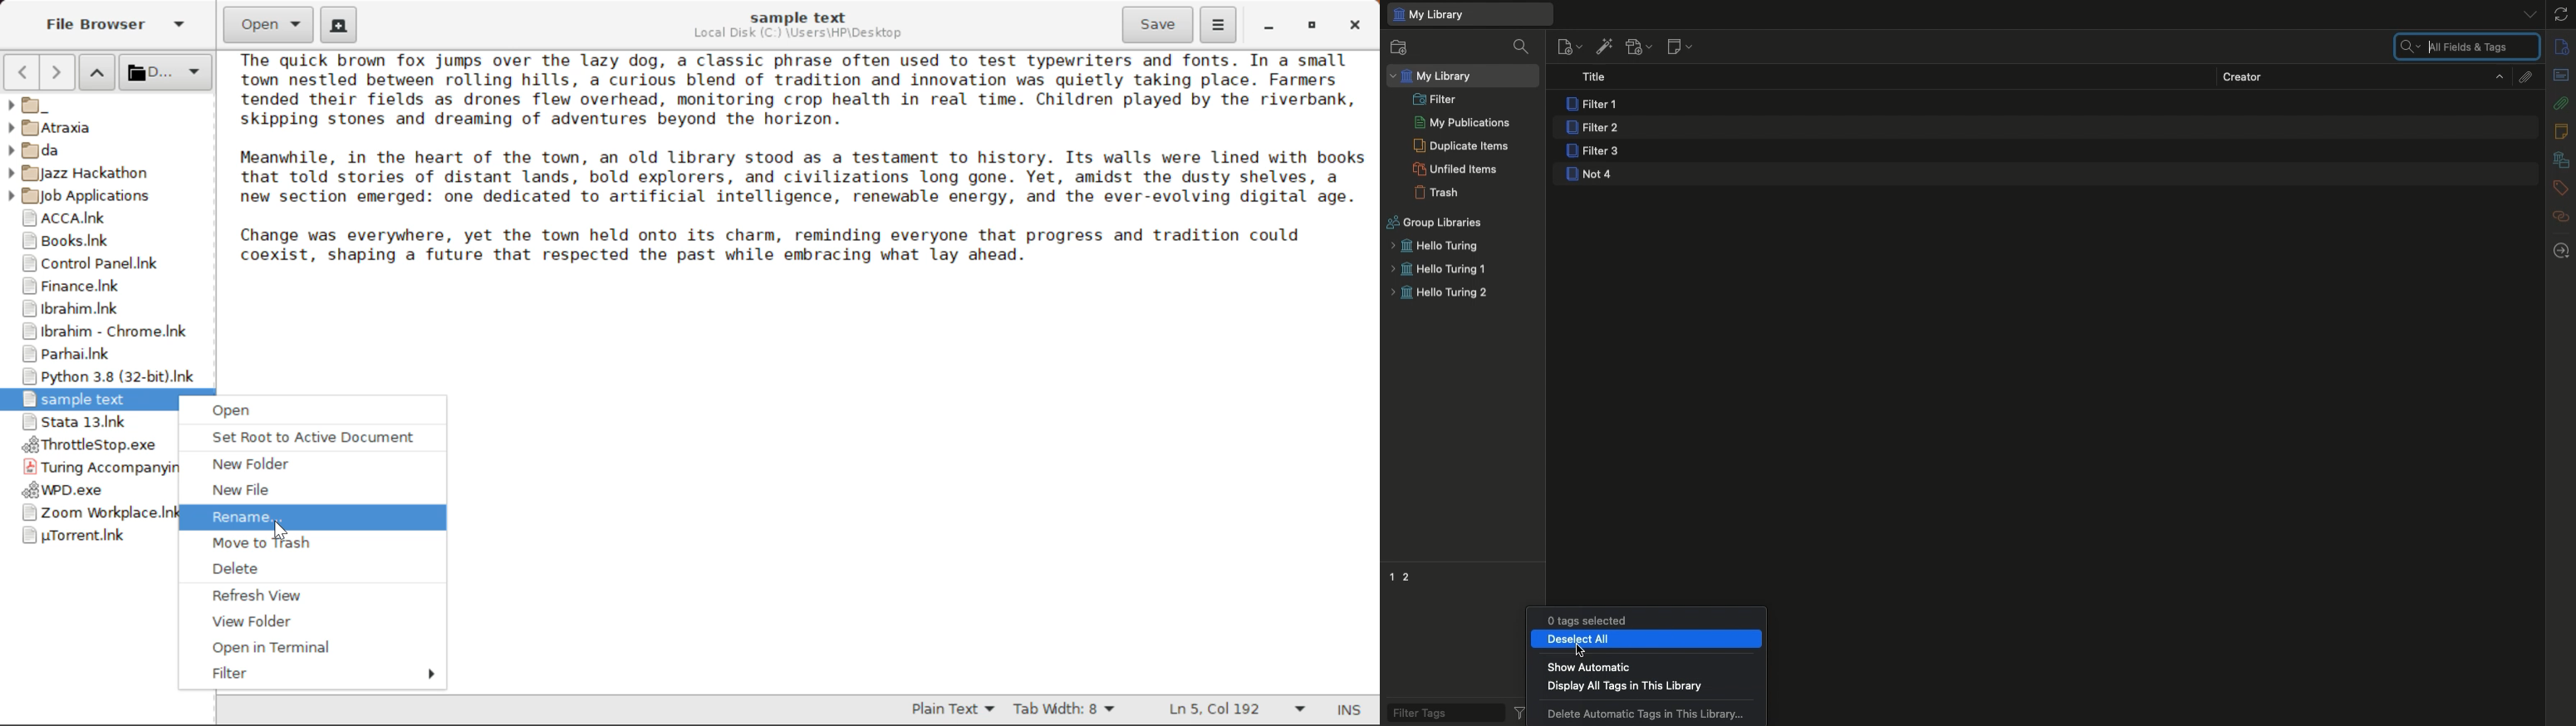 The height and width of the screenshot is (728, 2576). What do you see at coordinates (1462, 124) in the screenshot?
I see `My publications` at bounding box center [1462, 124].